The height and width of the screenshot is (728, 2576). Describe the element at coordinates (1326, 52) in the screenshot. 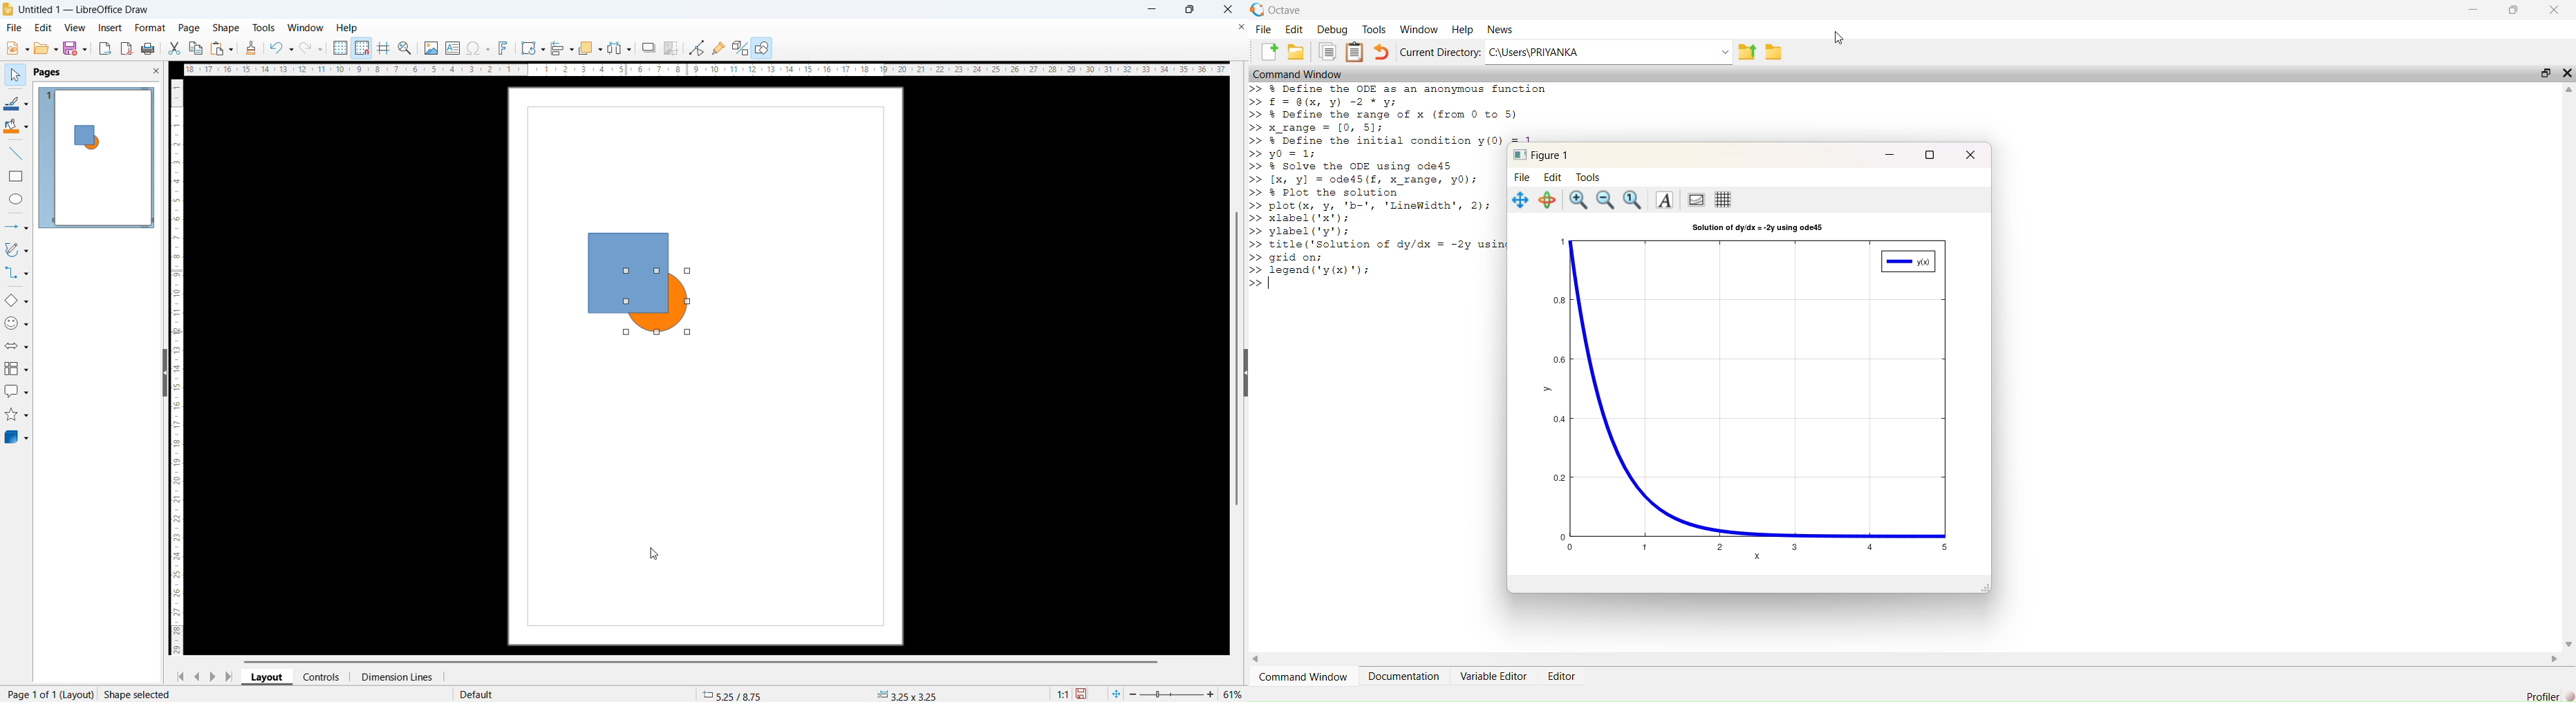

I see `Copy` at that location.